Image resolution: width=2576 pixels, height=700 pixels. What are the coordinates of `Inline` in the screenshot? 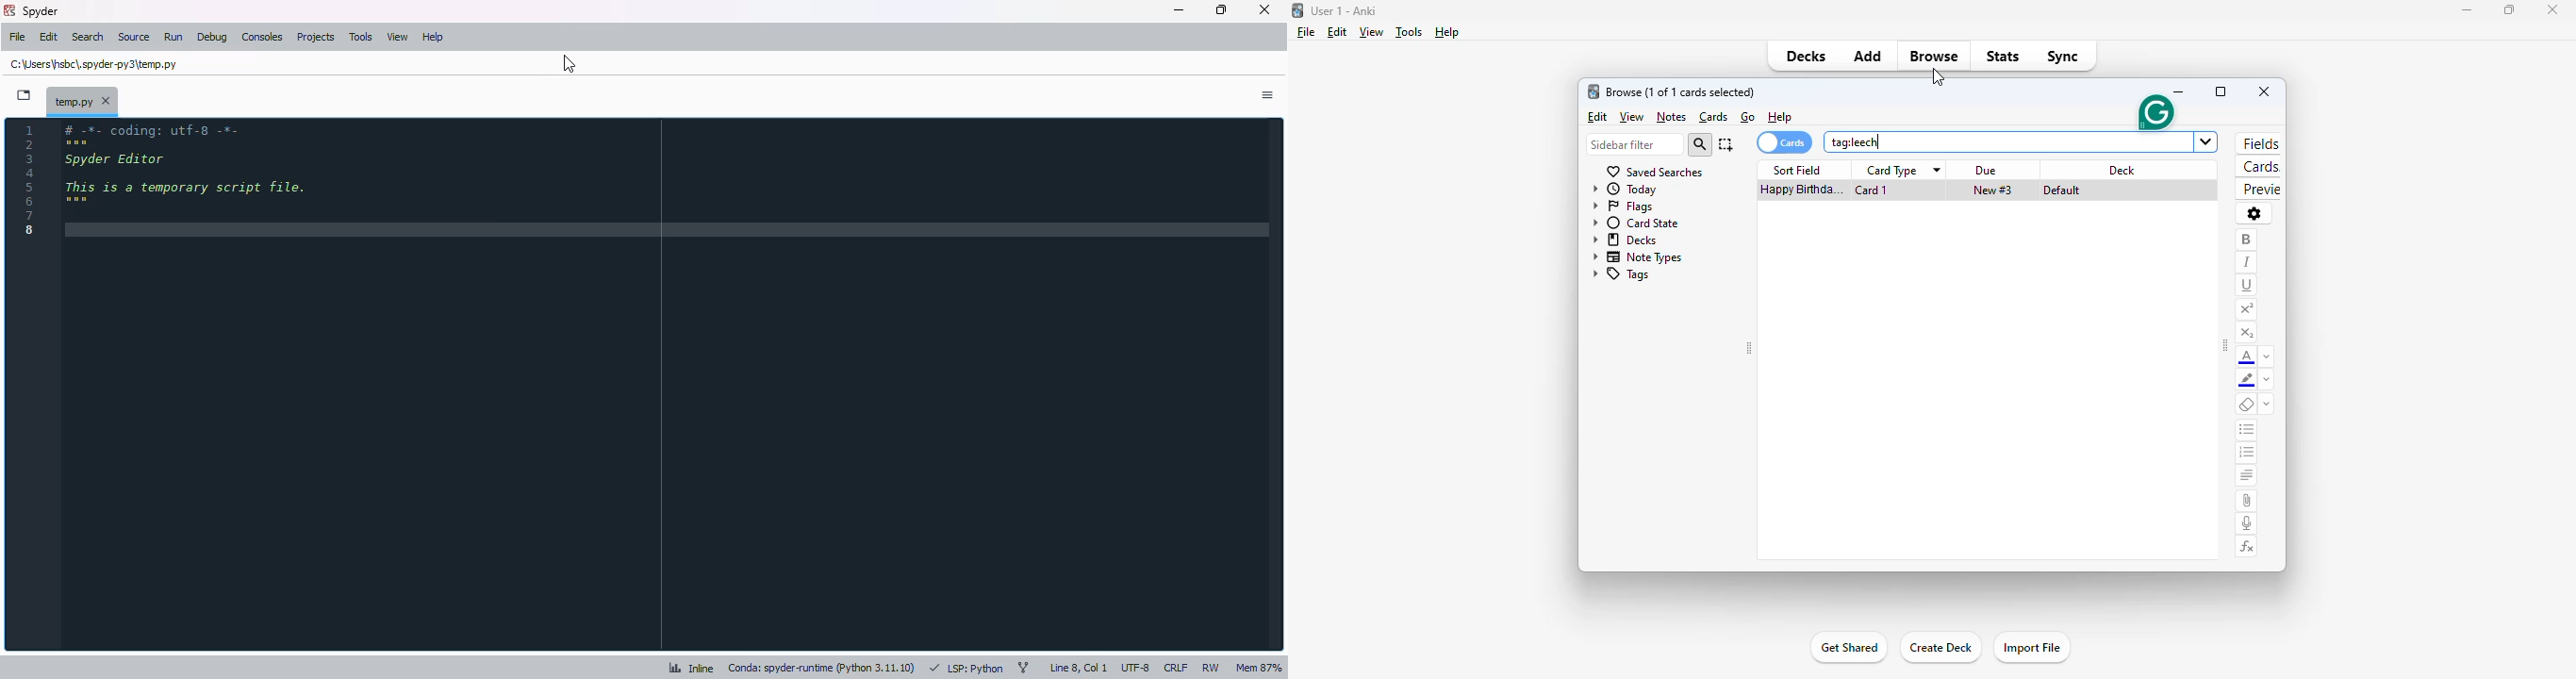 It's located at (703, 670).